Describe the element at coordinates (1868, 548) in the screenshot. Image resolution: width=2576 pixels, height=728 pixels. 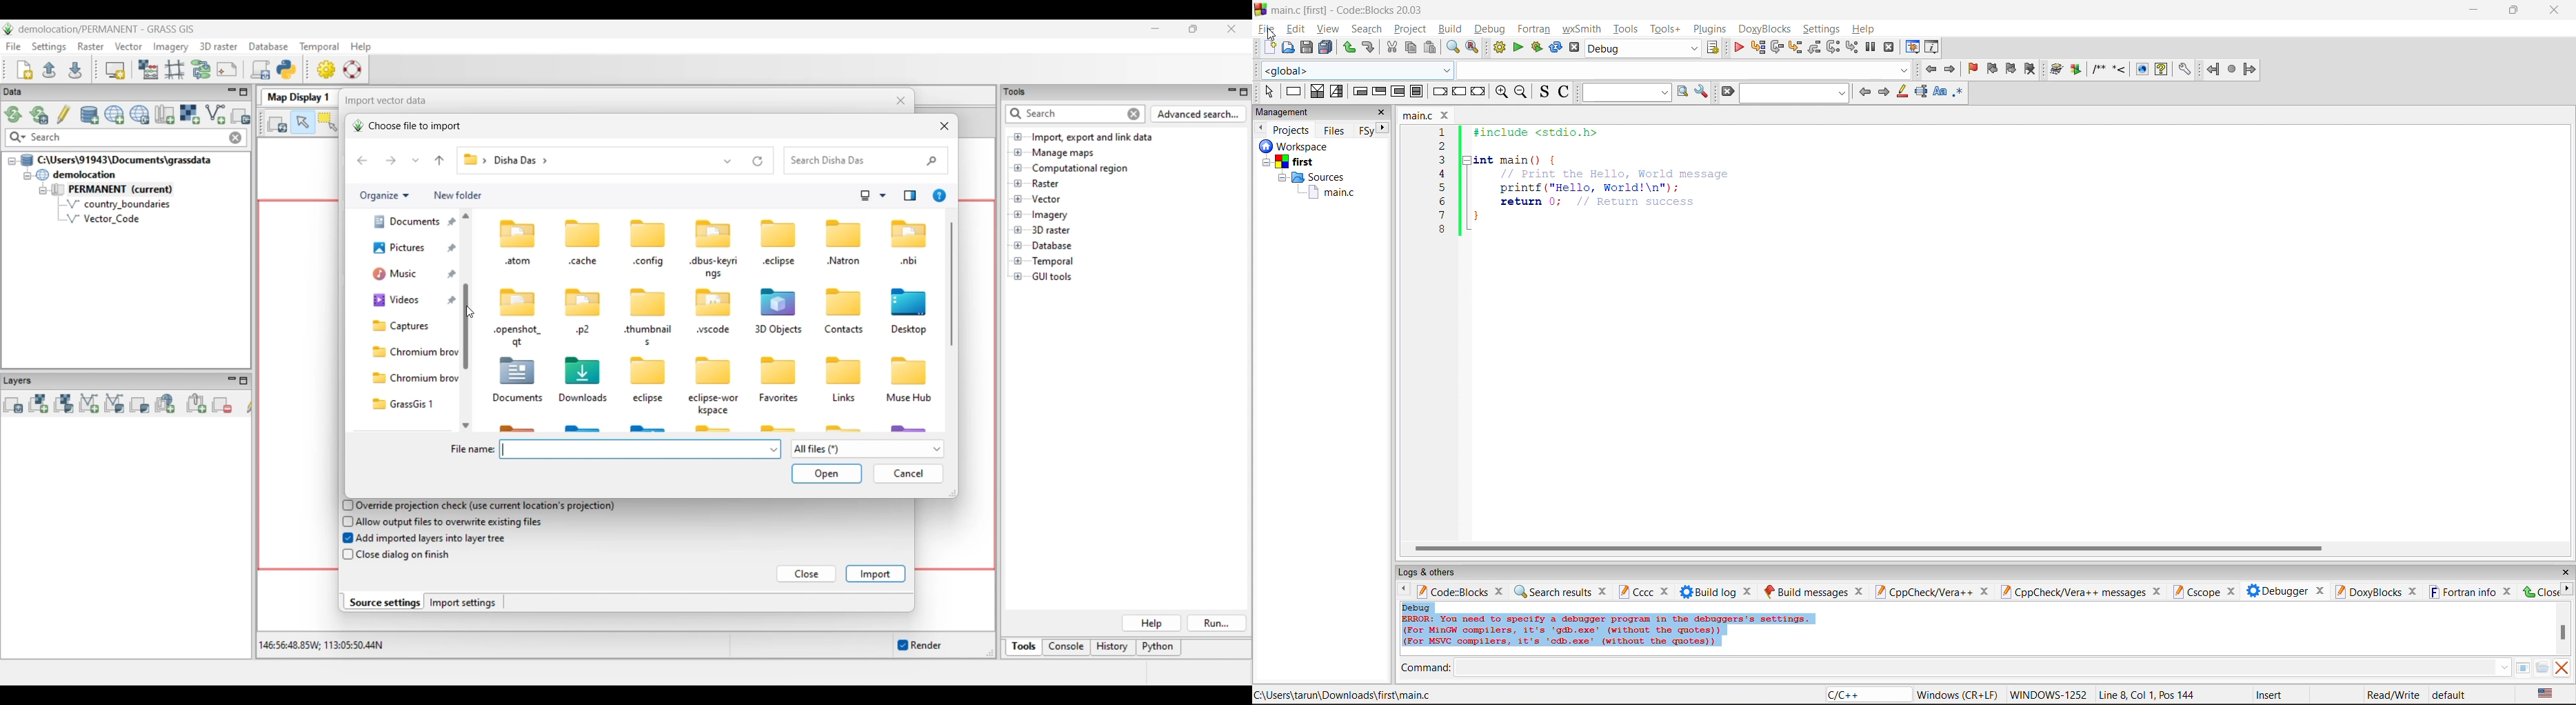
I see `horizontal scroll bar` at that location.